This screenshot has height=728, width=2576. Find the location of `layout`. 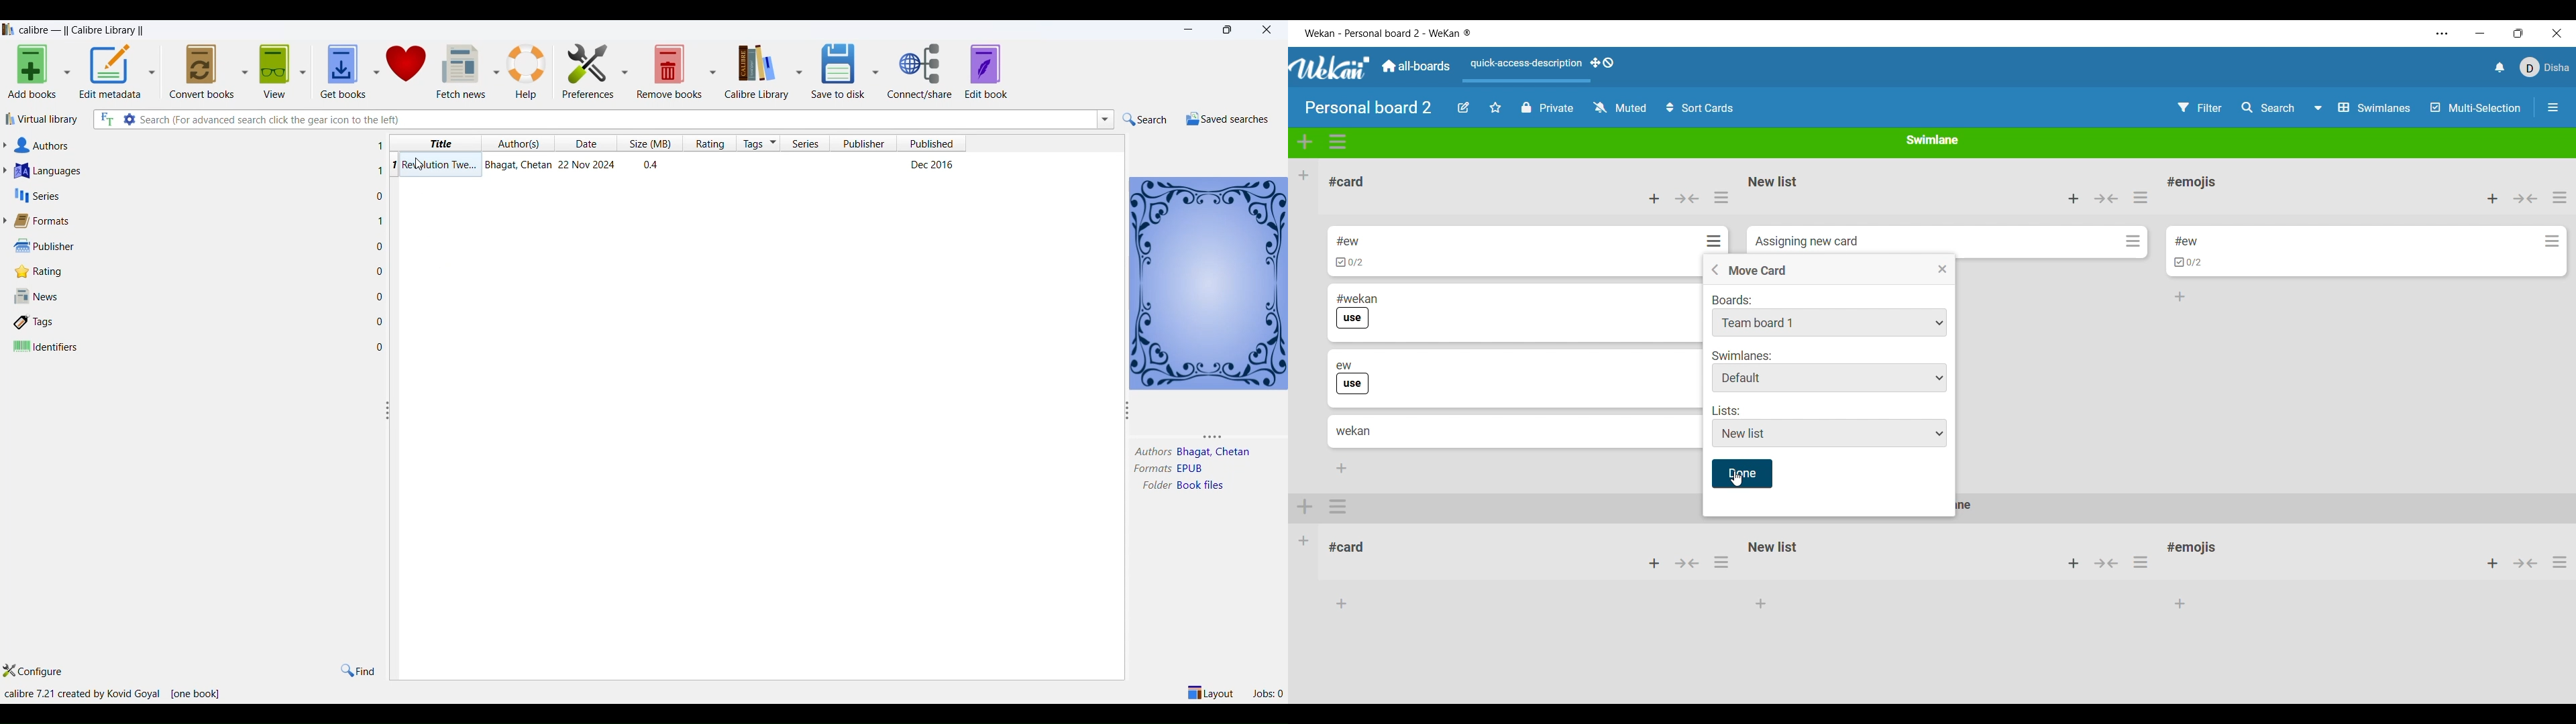

layout is located at coordinates (1210, 690).